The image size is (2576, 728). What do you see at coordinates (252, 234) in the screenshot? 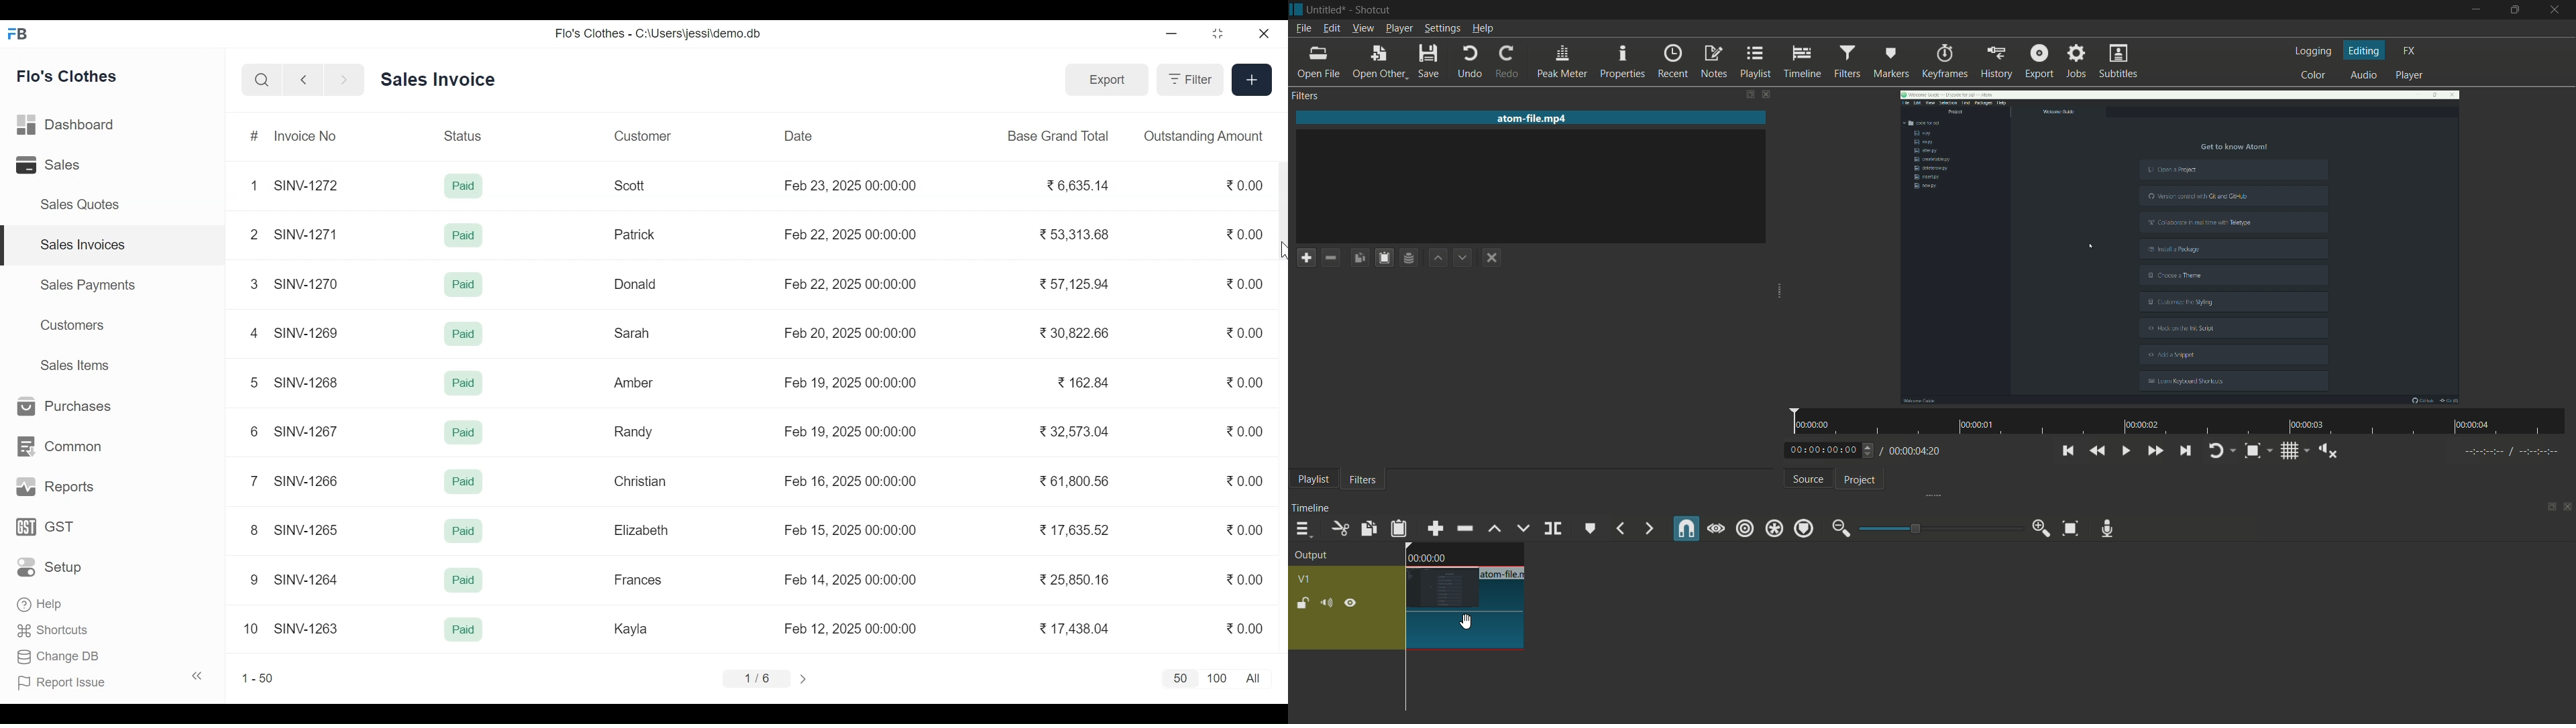
I see `2` at bounding box center [252, 234].